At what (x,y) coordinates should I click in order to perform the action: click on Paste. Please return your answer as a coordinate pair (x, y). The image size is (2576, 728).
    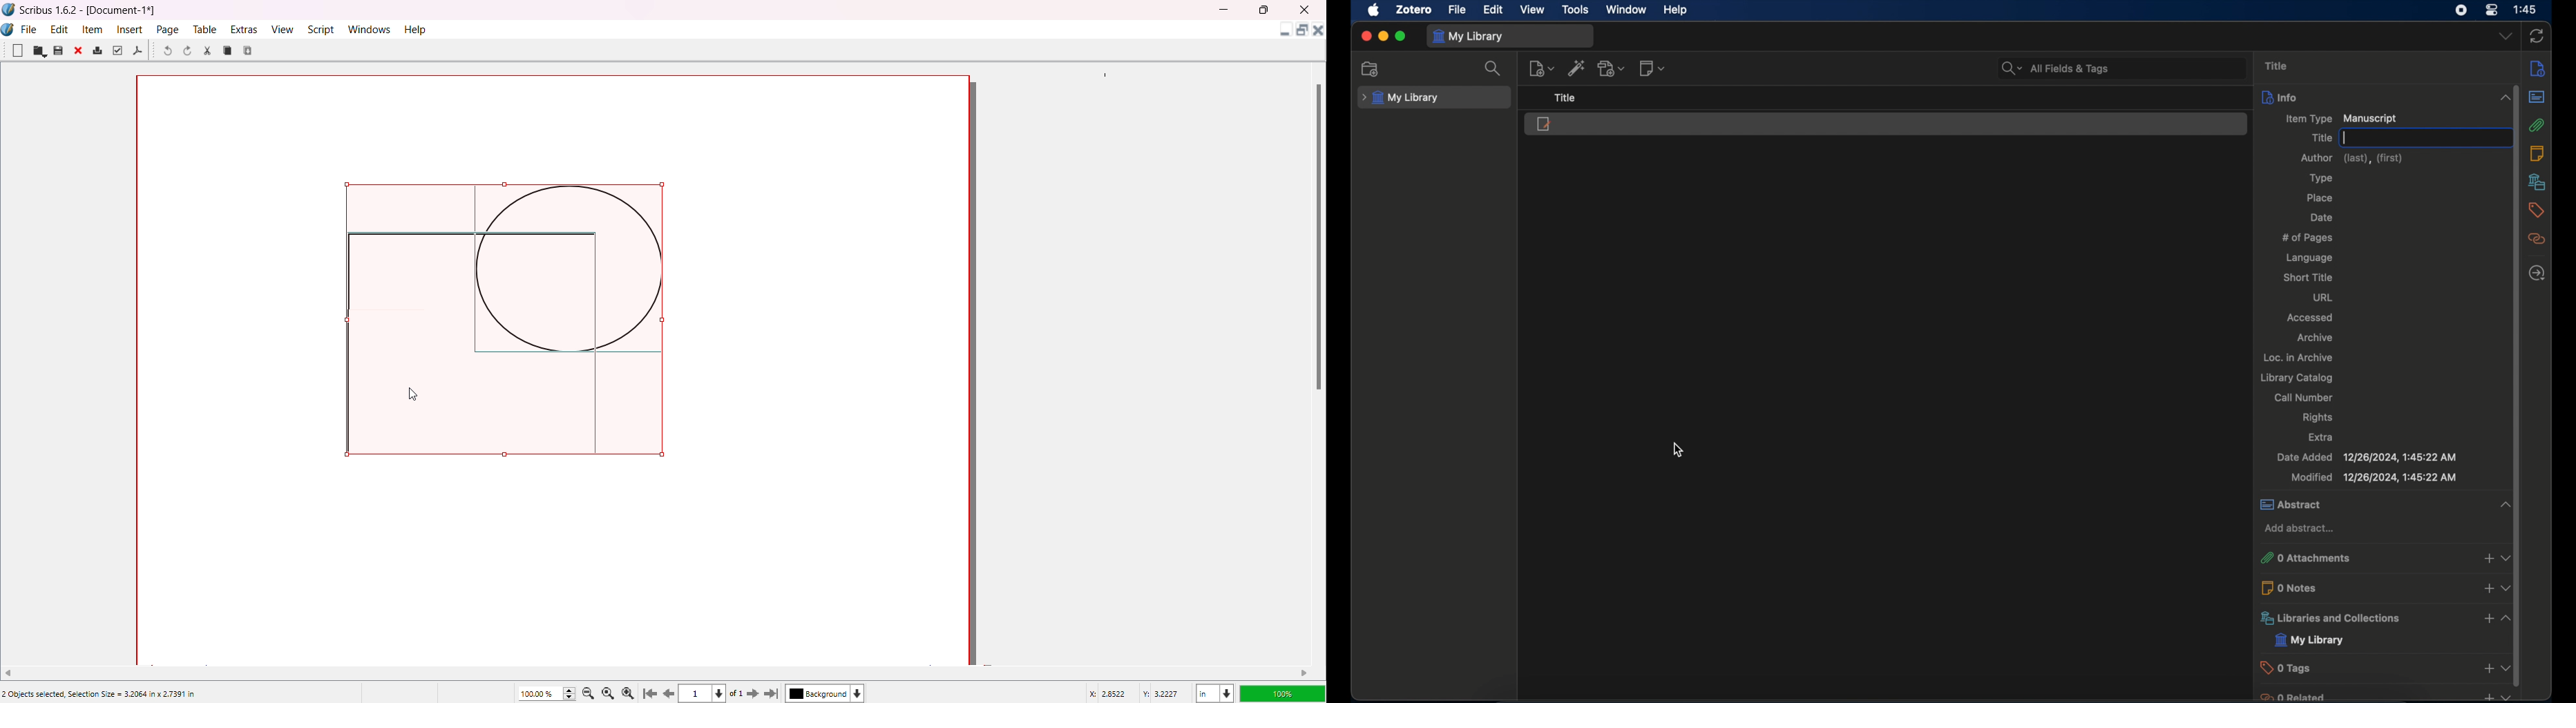
    Looking at the image, I should click on (249, 50).